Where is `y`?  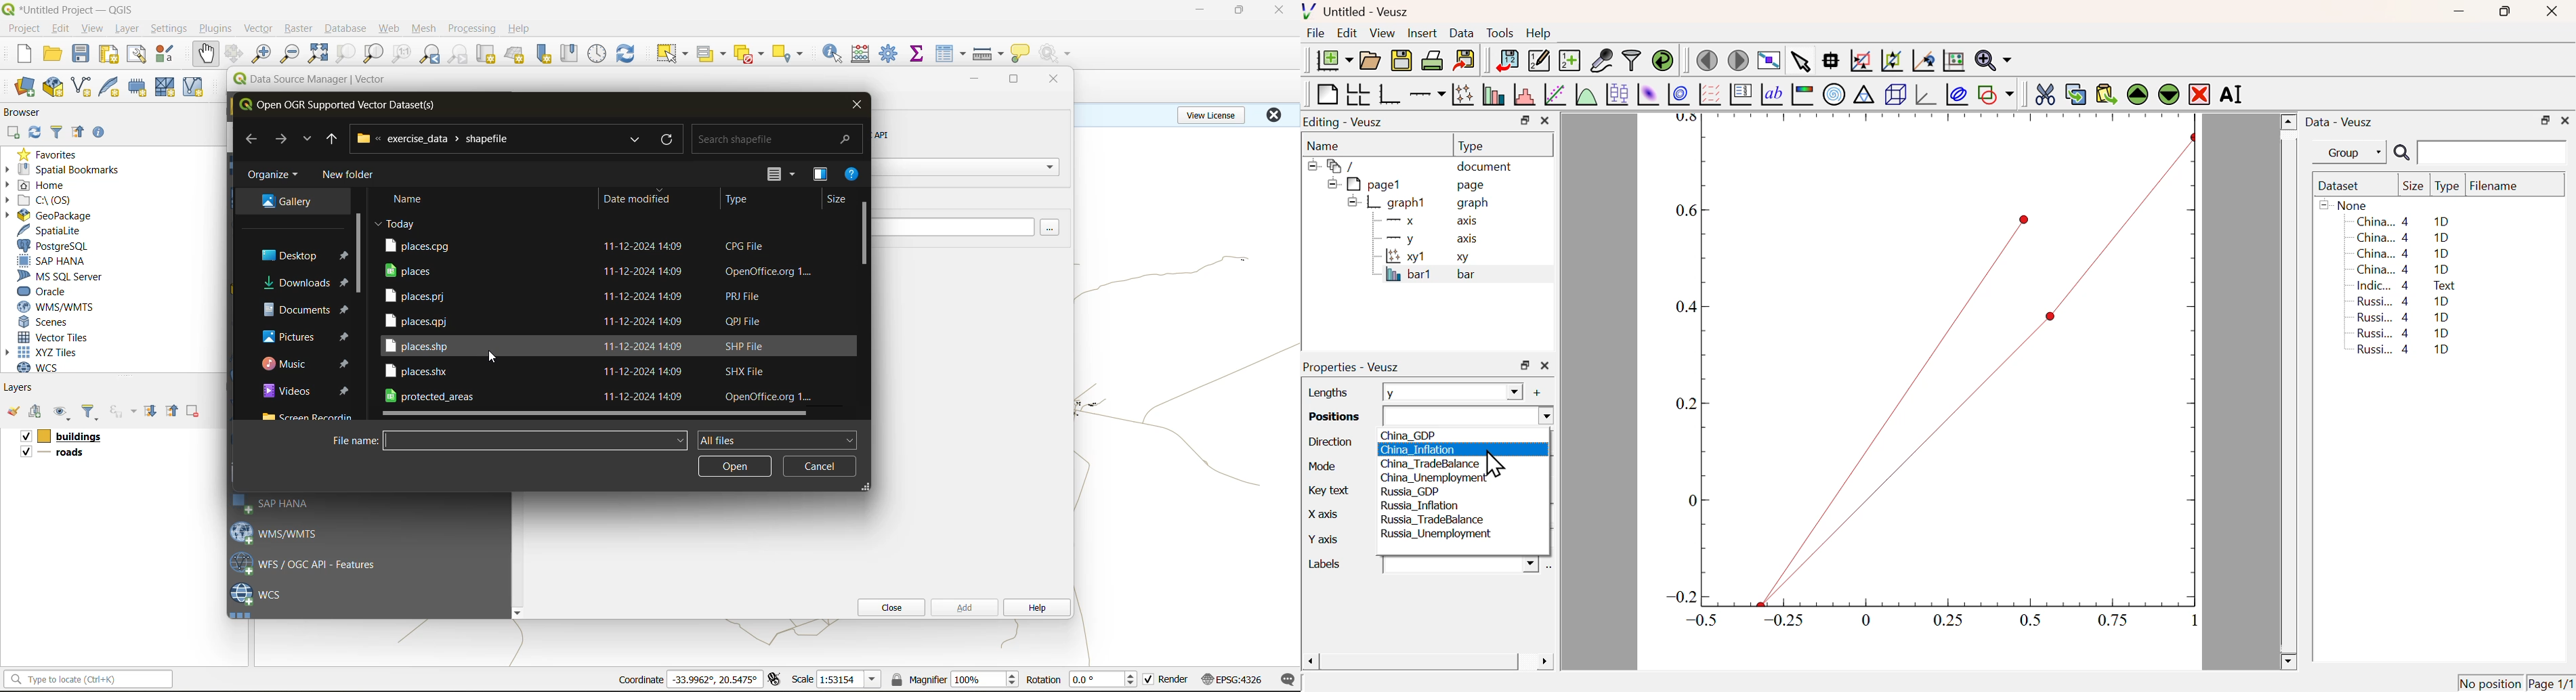 y is located at coordinates (1445, 392).